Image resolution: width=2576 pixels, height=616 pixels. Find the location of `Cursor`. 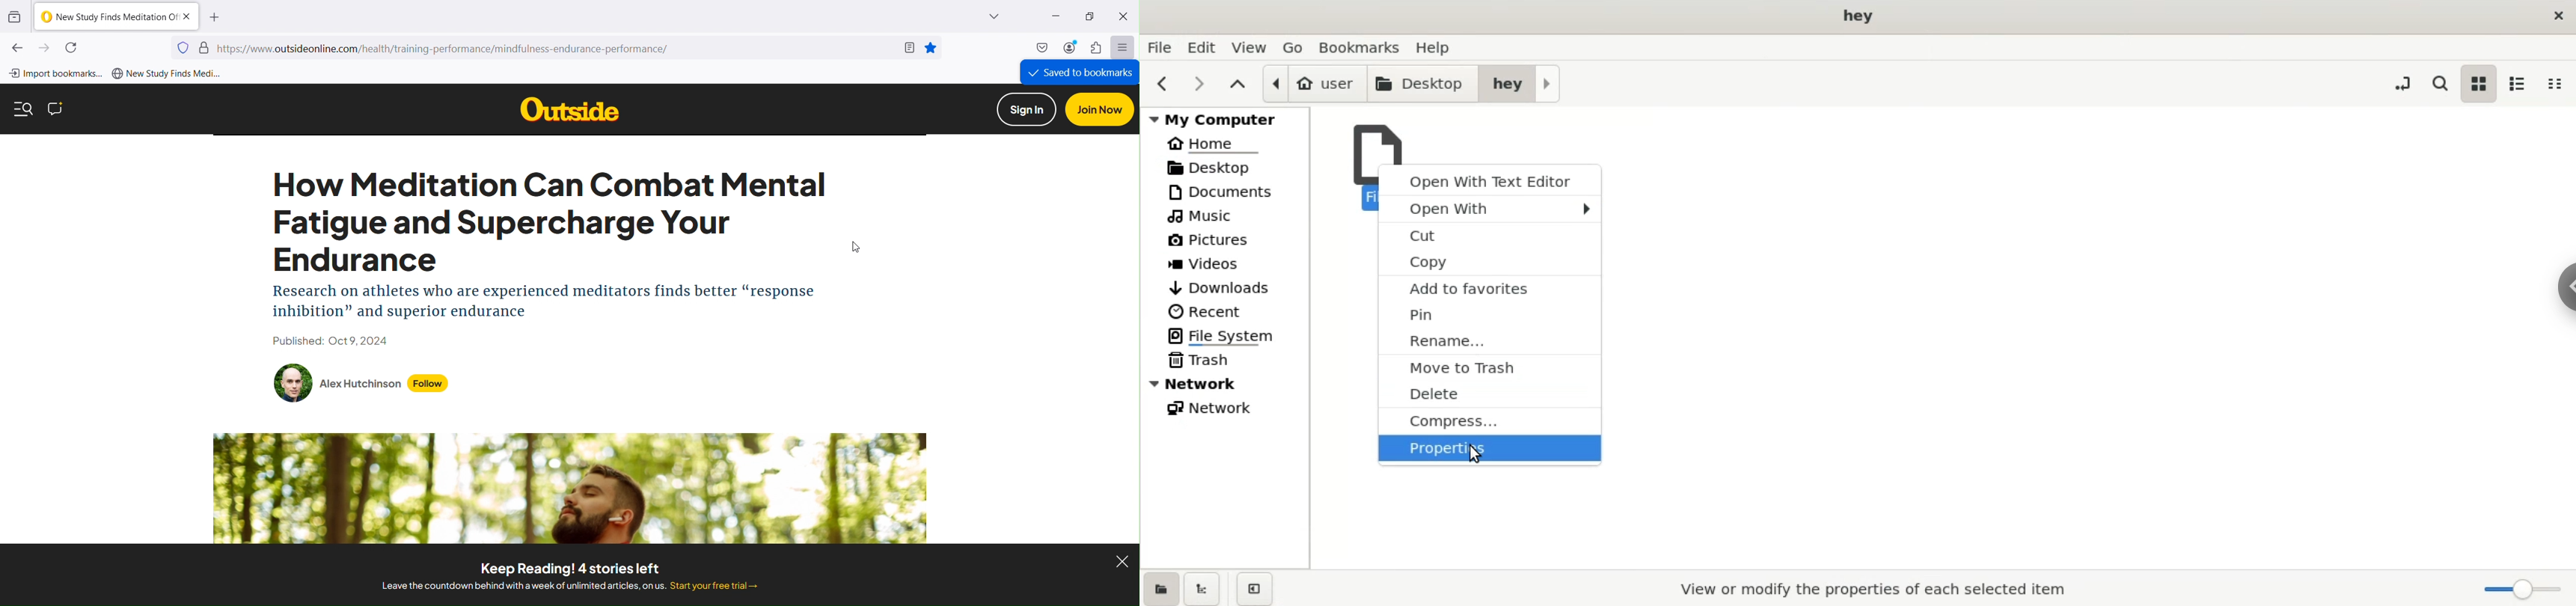

Cursor is located at coordinates (855, 247).